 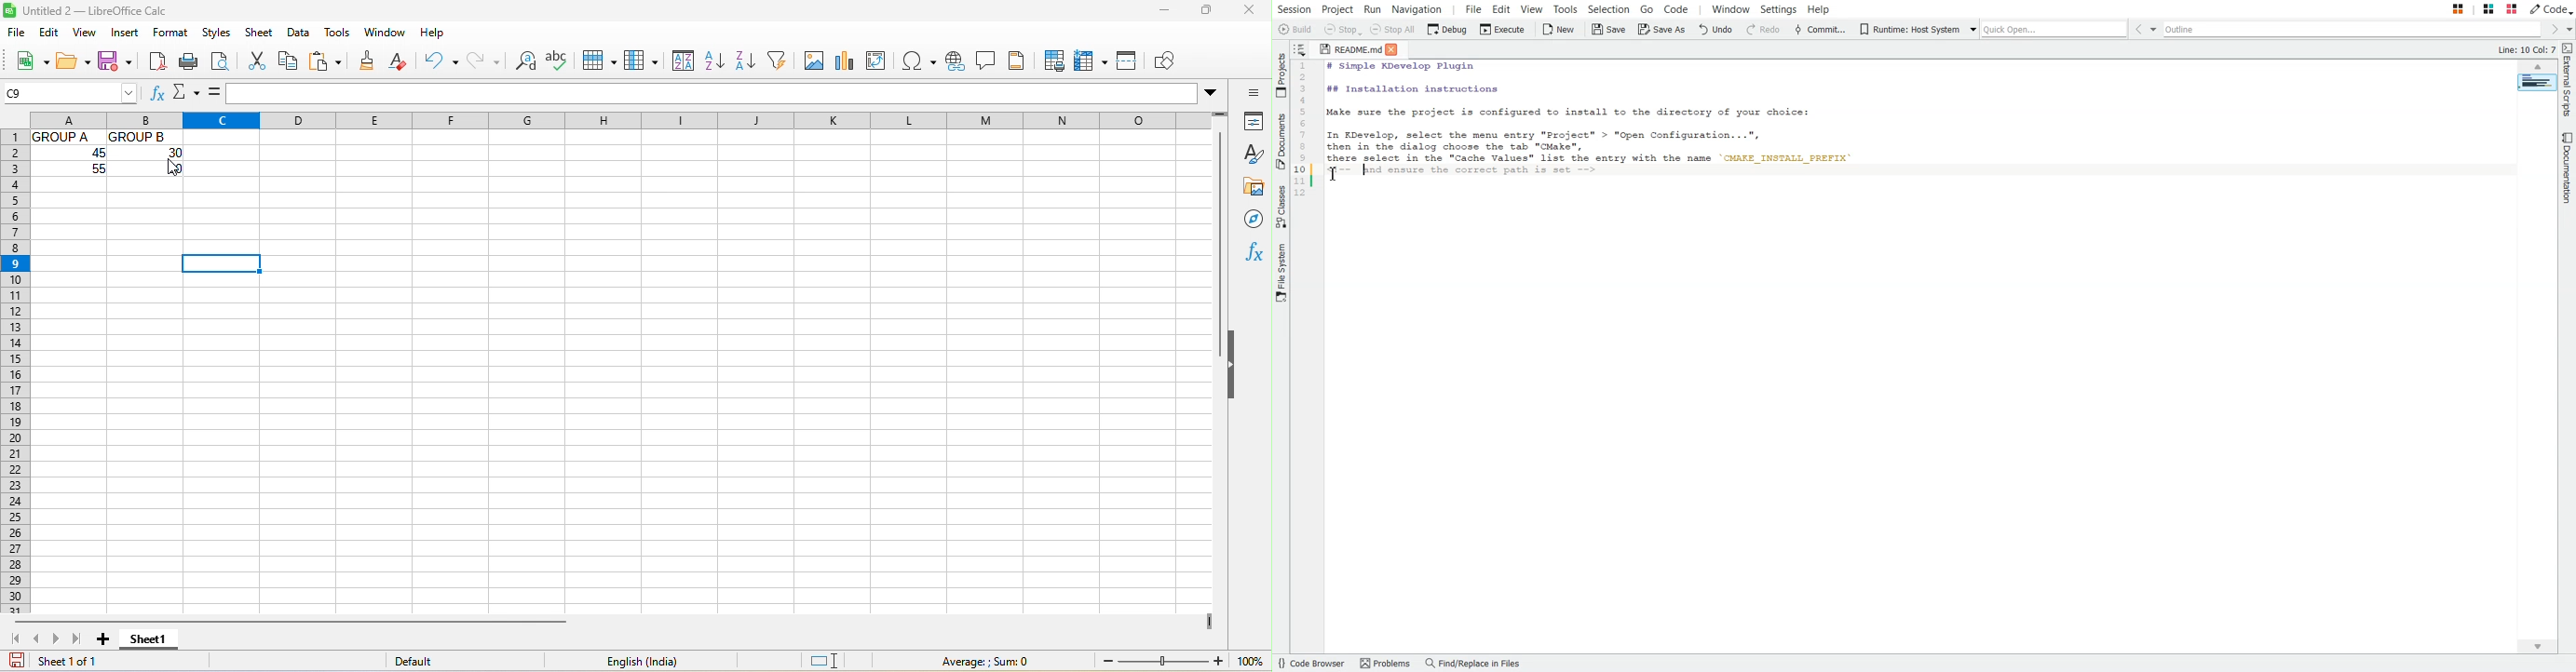 I want to click on name box, so click(x=68, y=93).